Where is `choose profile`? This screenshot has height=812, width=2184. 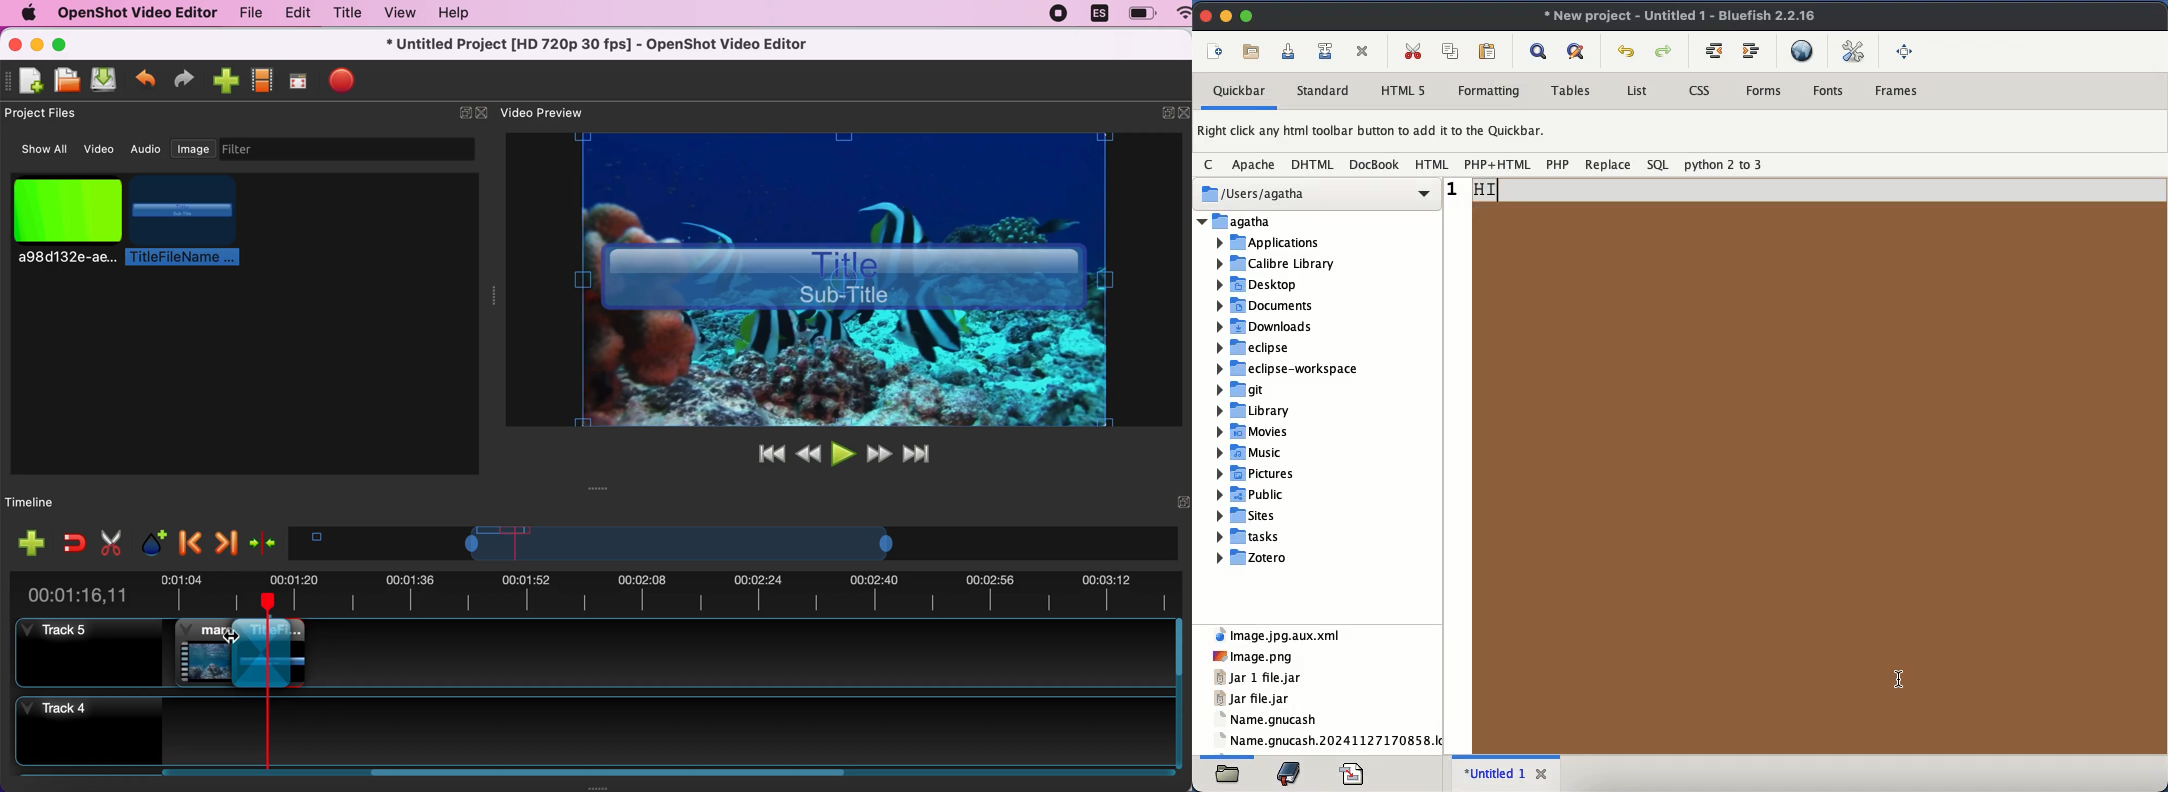 choose profile is located at coordinates (263, 79).